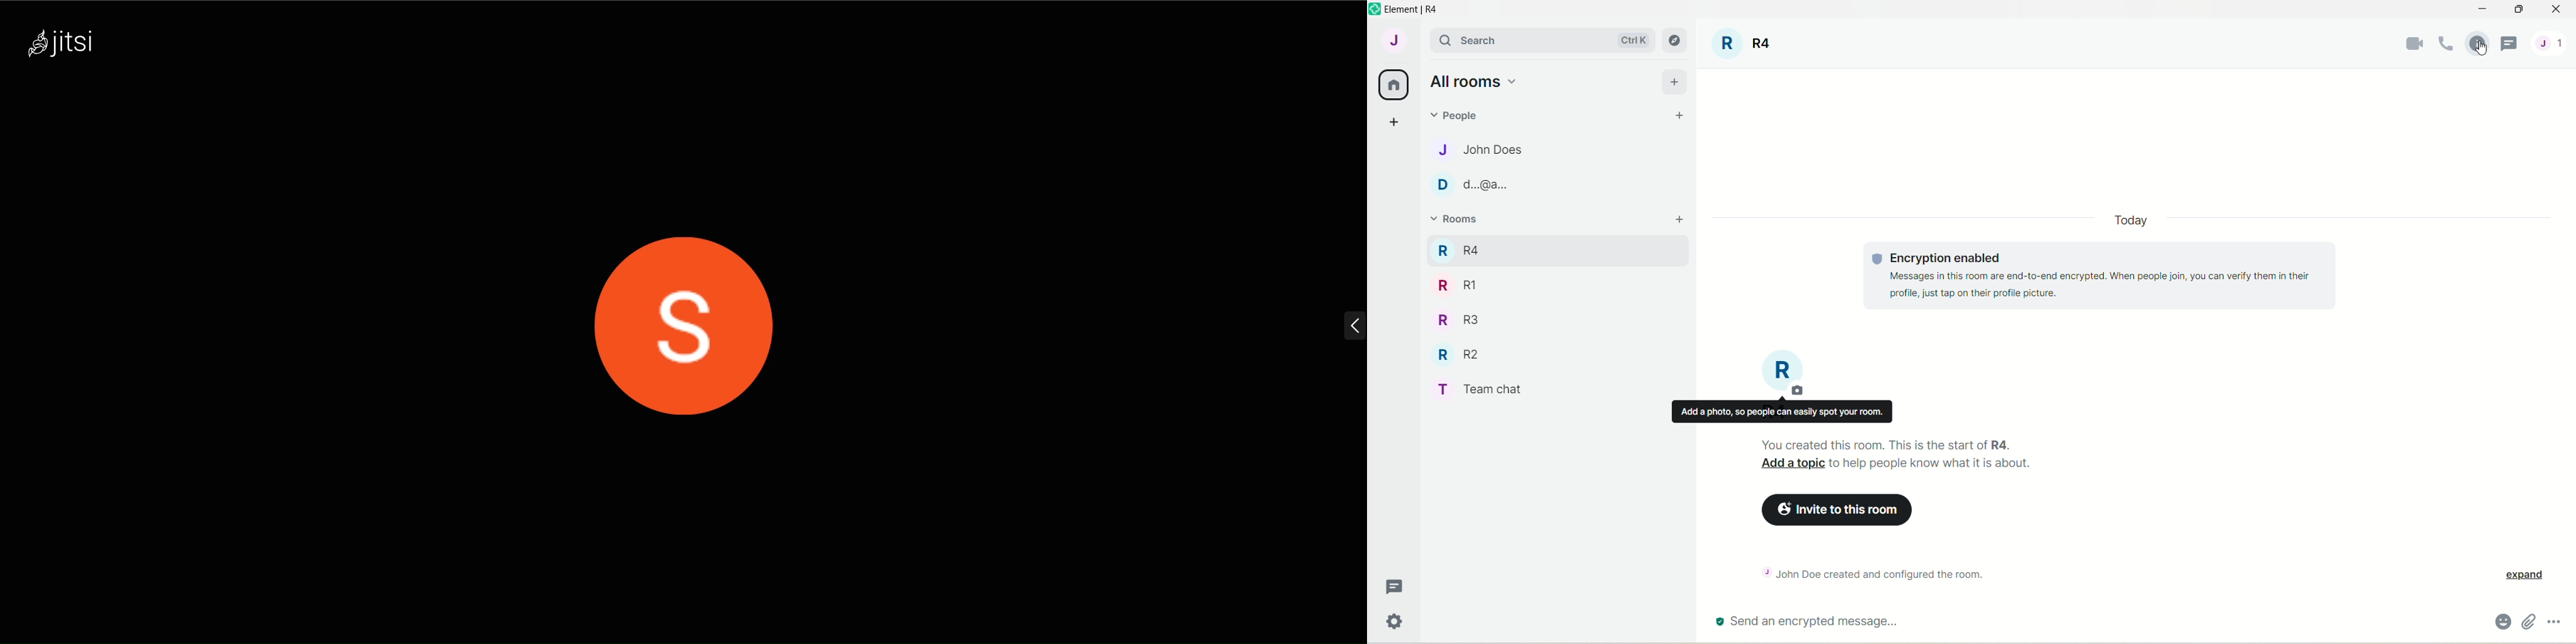 The image size is (2576, 644). What do you see at coordinates (1395, 587) in the screenshot?
I see `threads` at bounding box center [1395, 587].